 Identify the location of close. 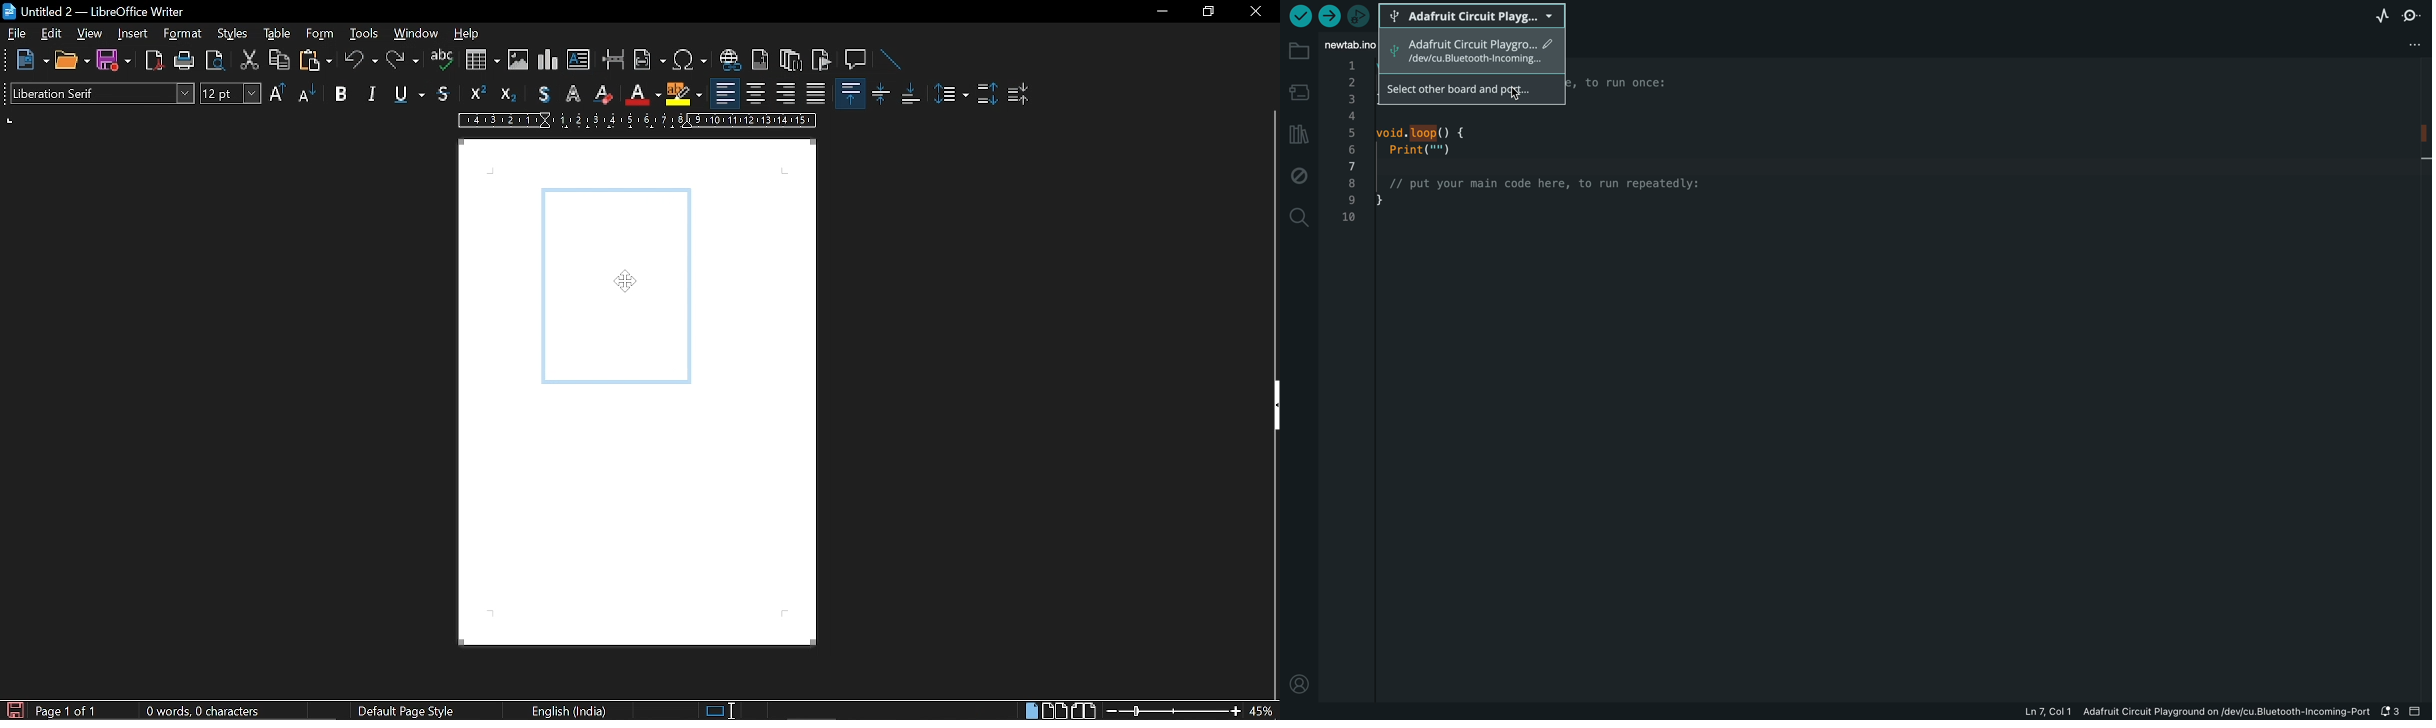
(1254, 13).